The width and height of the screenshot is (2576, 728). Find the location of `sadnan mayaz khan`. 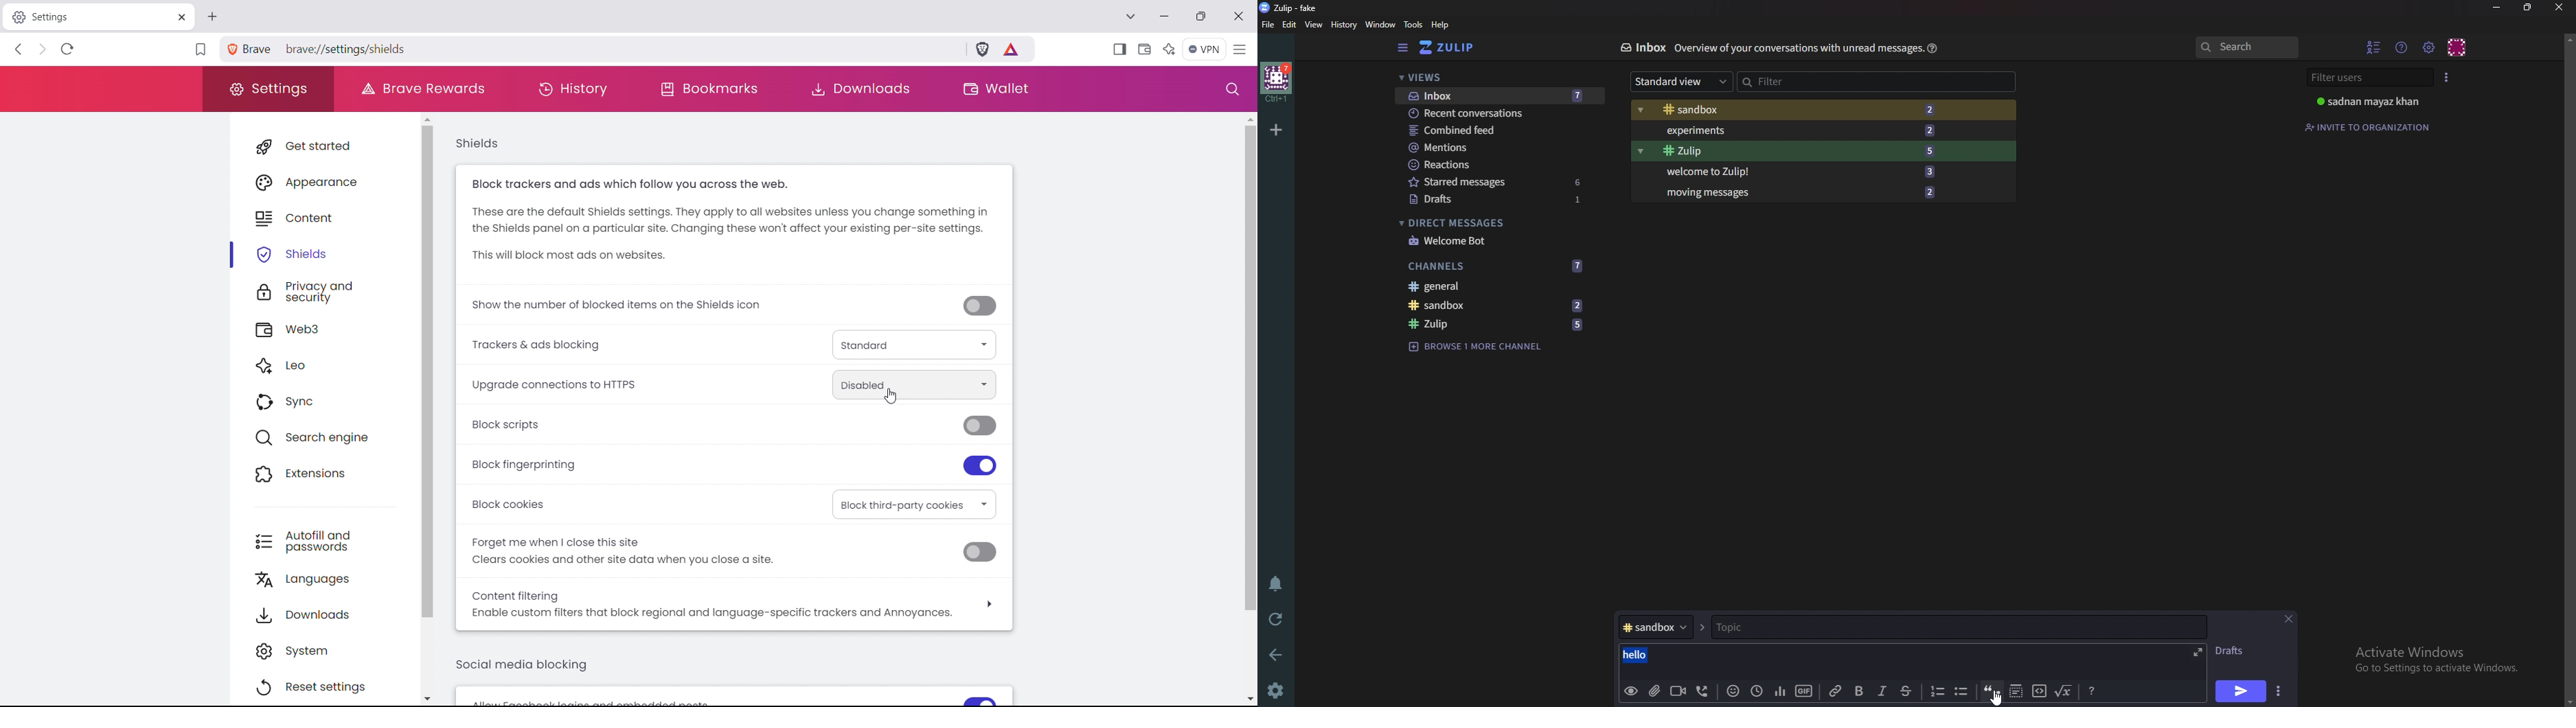

sadnan mayaz khan is located at coordinates (2369, 103).